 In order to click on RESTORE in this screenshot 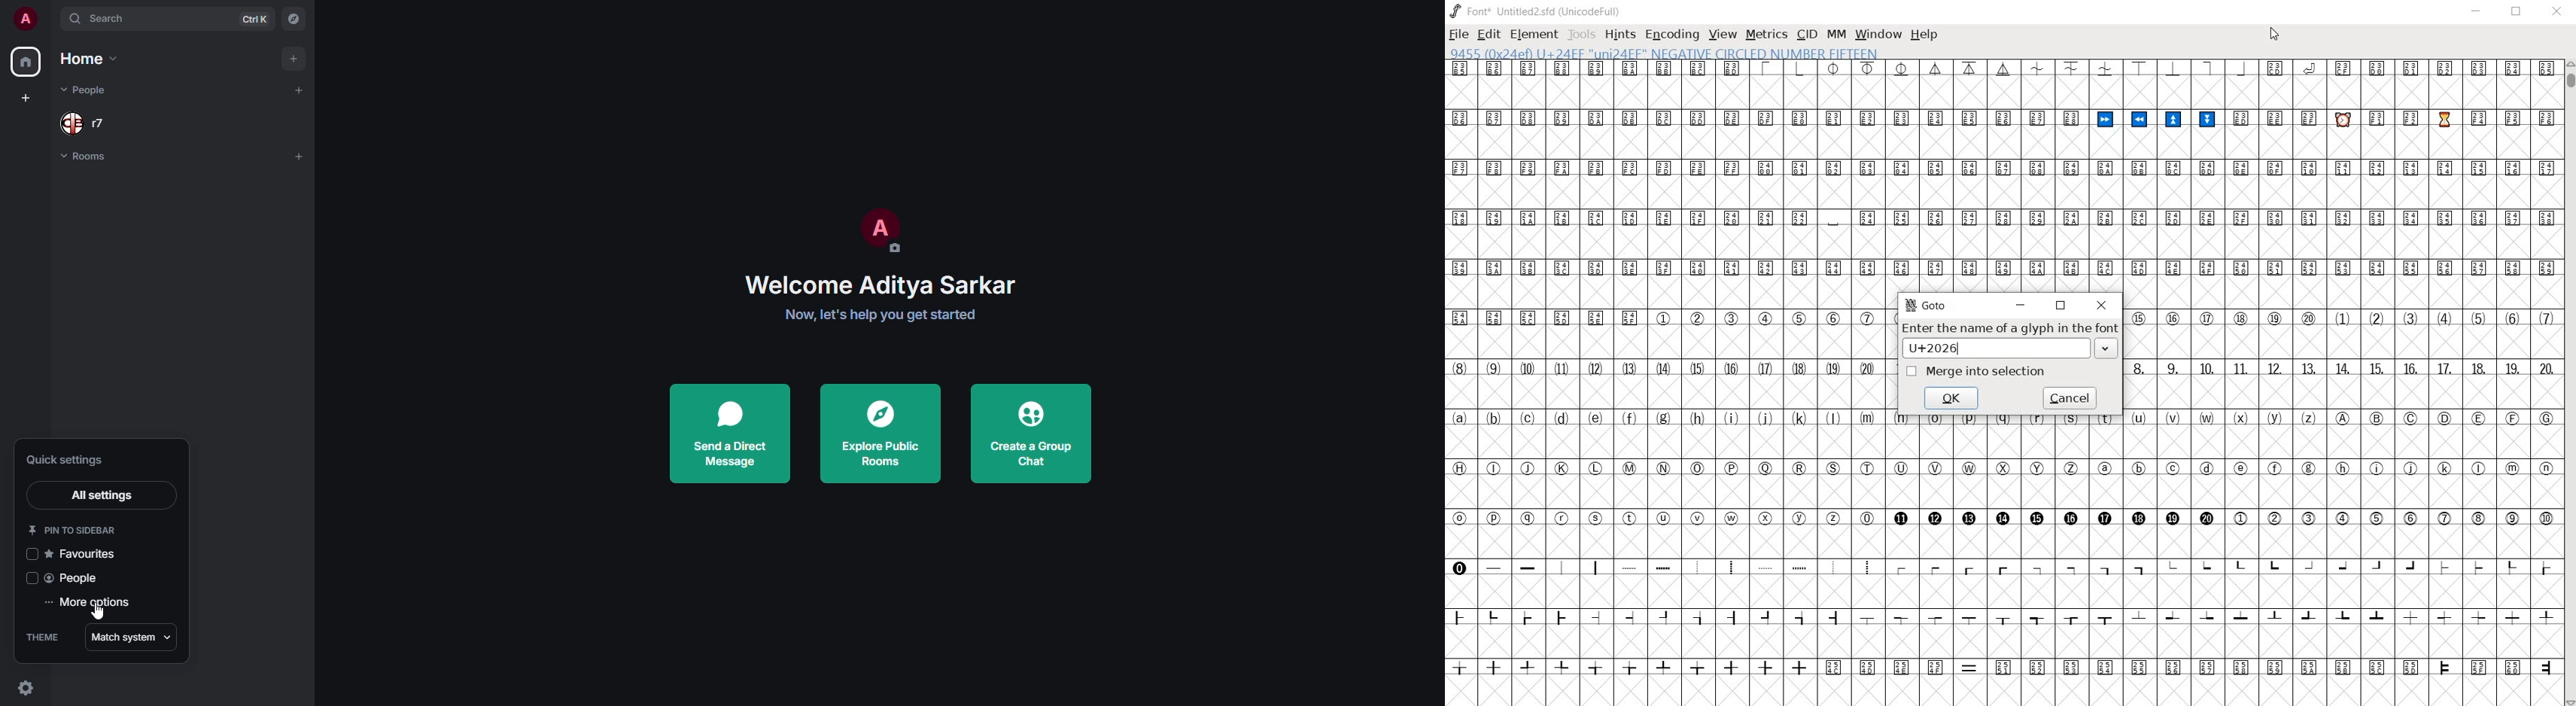, I will do `click(2517, 12)`.